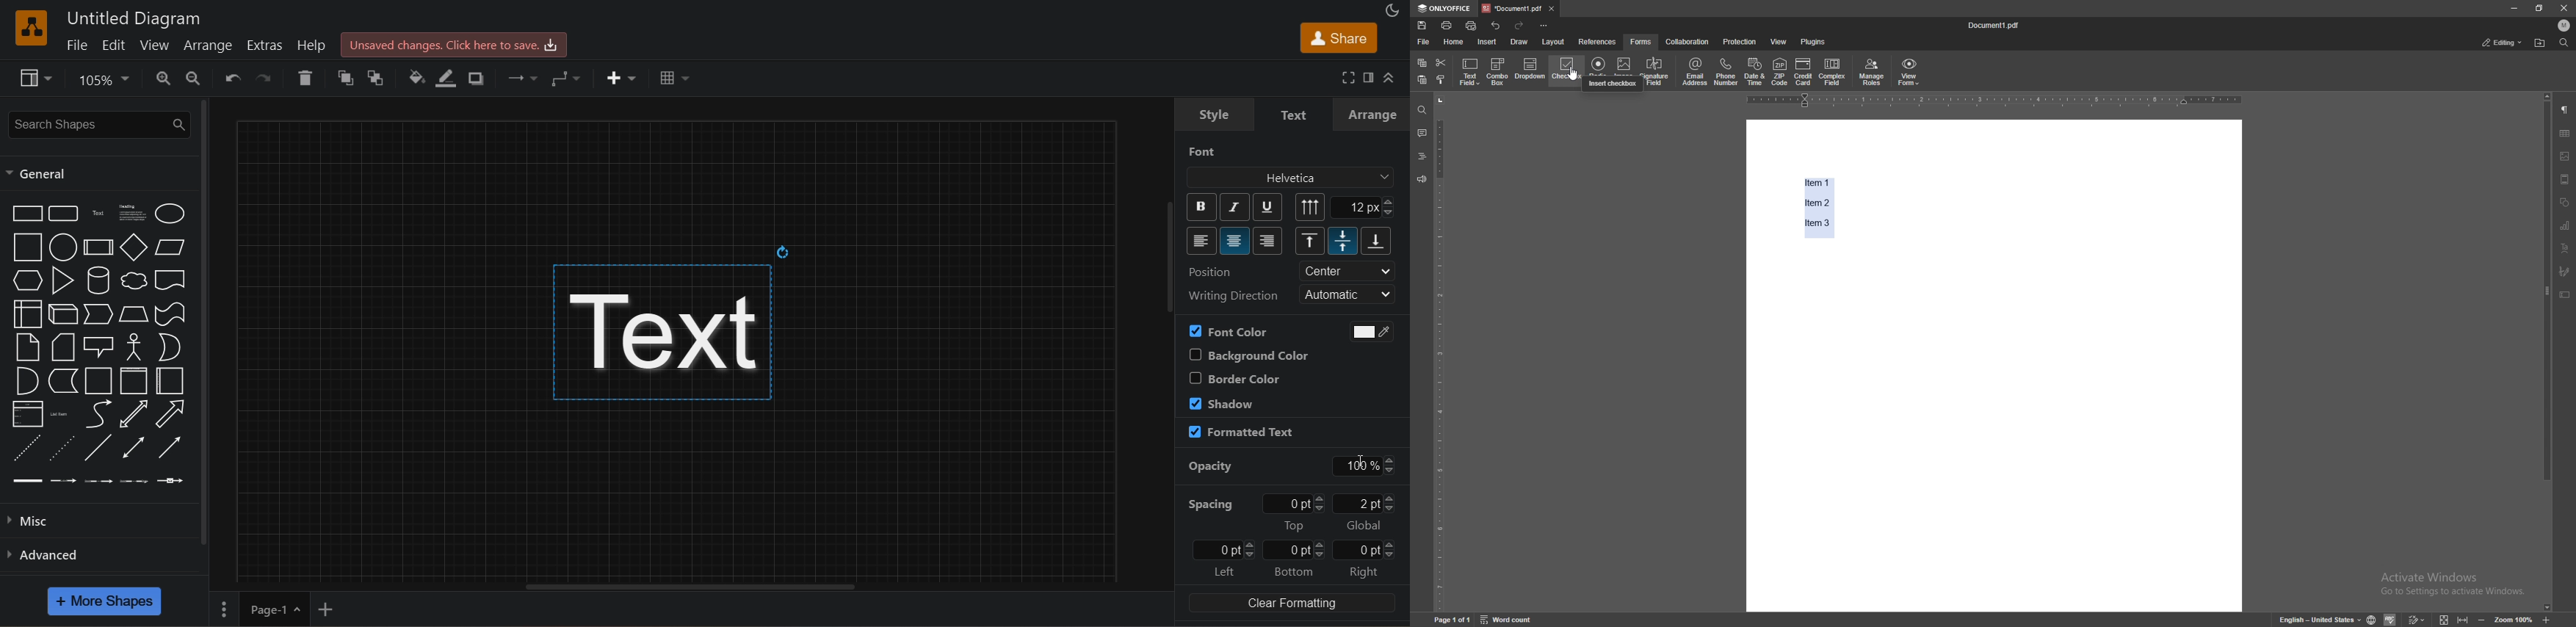  What do you see at coordinates (99, 280) in the screenshot?
I see `cylinder` at bounding box center [99, 280].